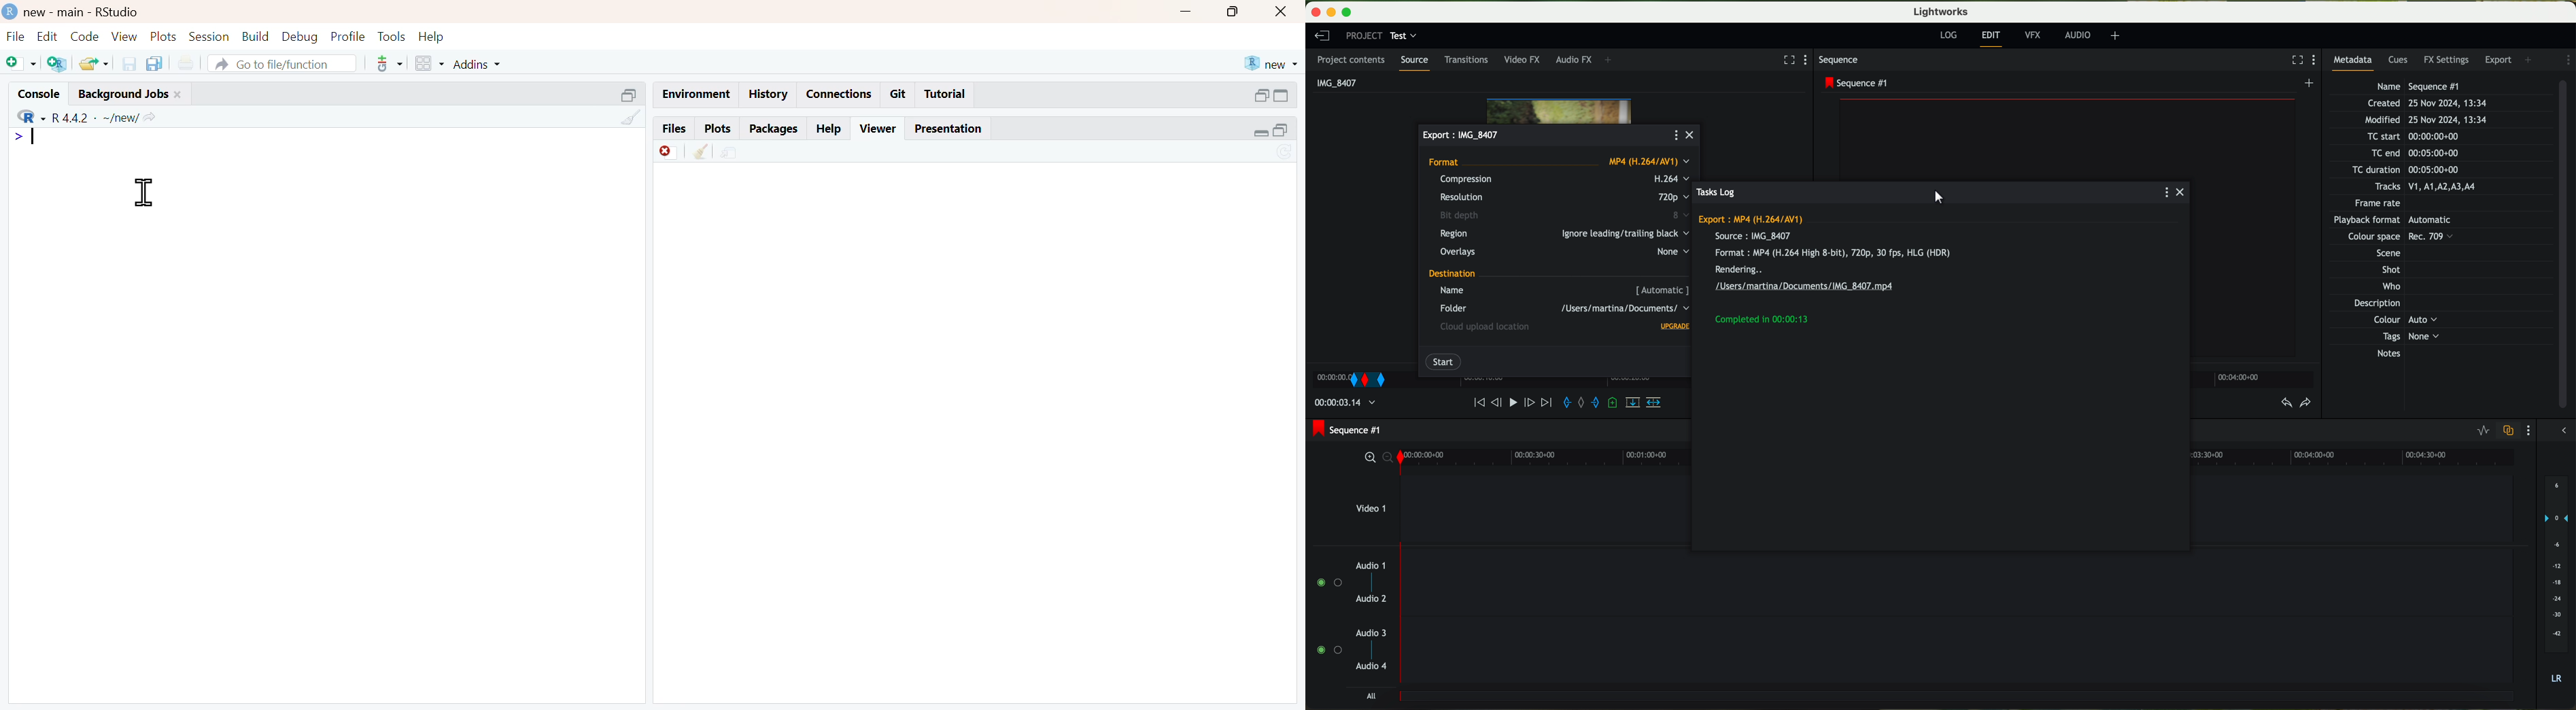 The height and width of the screenshot is (728, 2576). What do you see at coordinates (2183, 402) in the screenshot?
I see `record a voice over` at bounding box center [2183, 402].